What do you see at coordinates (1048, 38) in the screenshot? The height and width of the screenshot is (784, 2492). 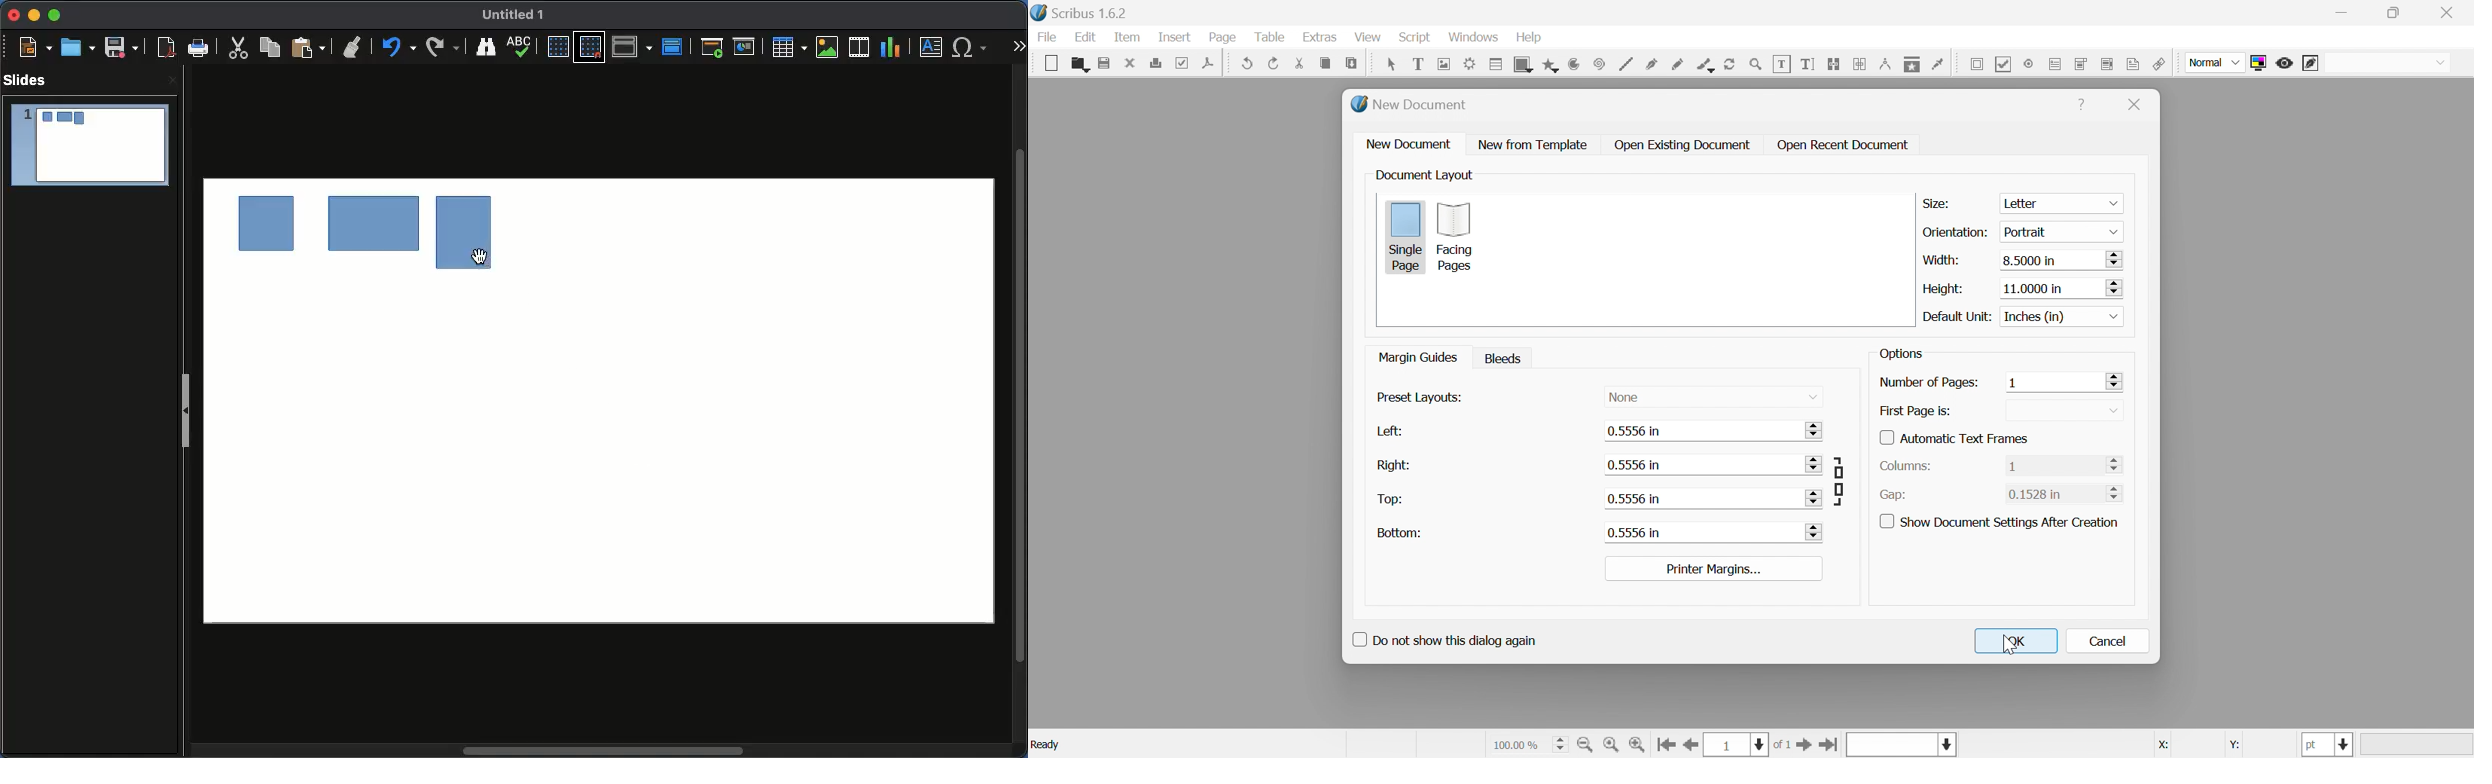 I see `file` at bounding box center [1048, 38].